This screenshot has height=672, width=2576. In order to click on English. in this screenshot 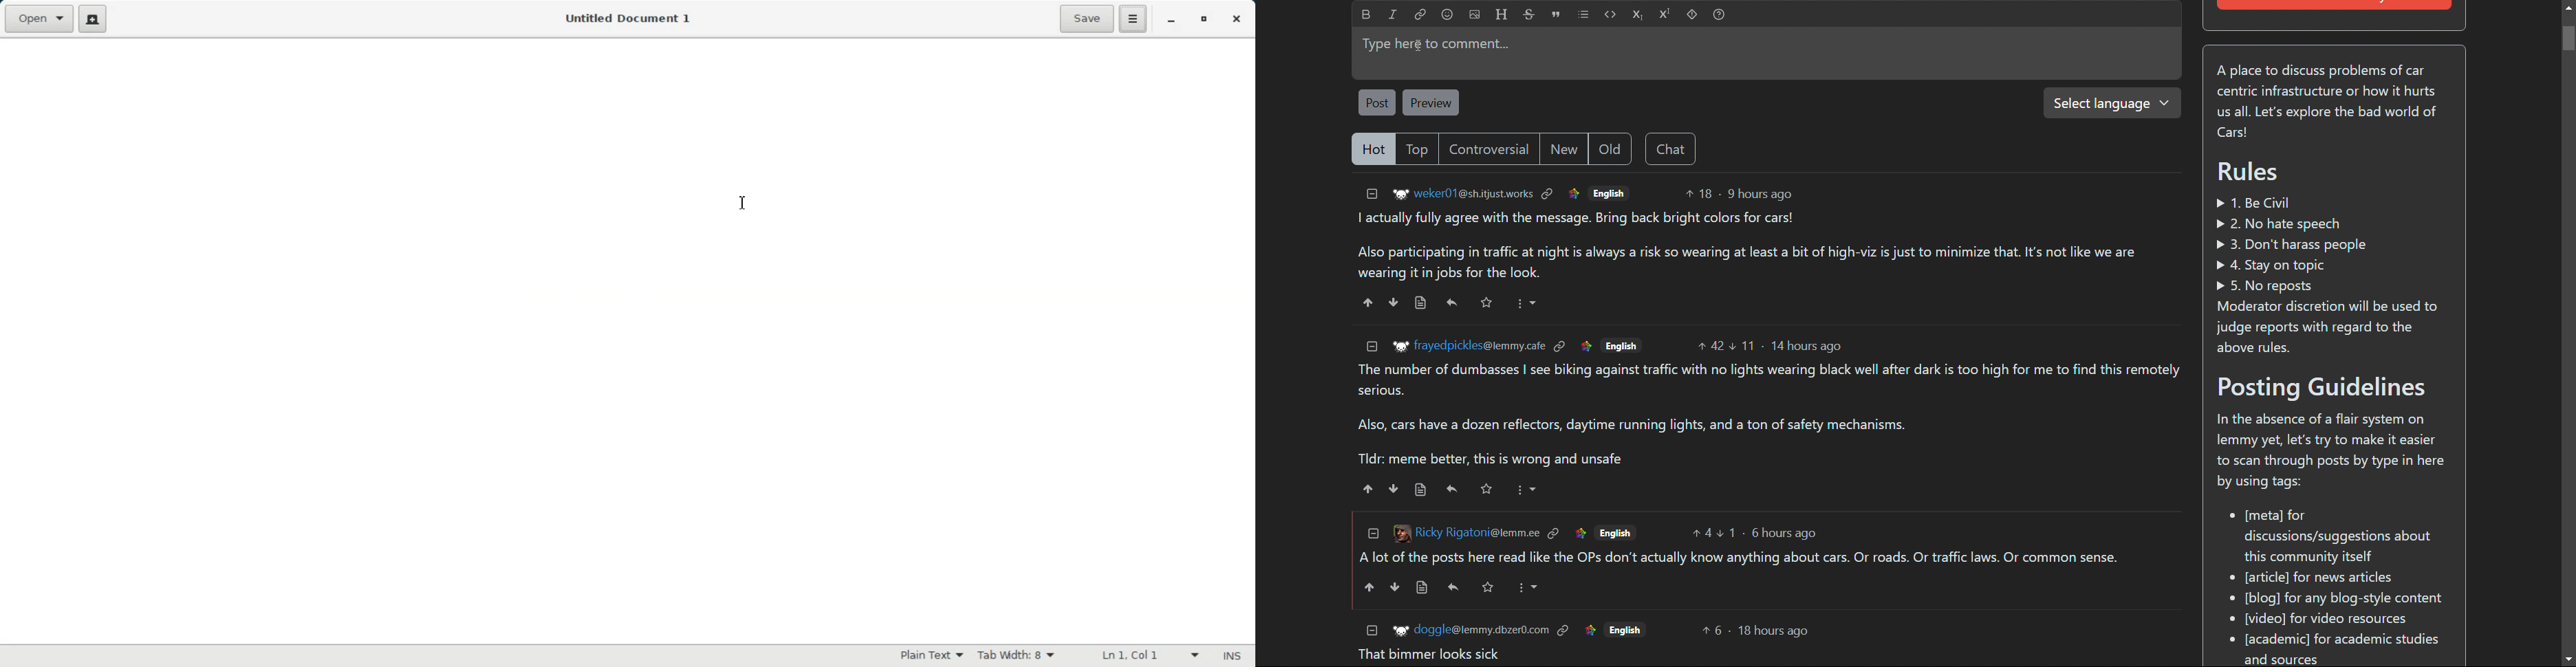, I will do `click(1615, 532)`.